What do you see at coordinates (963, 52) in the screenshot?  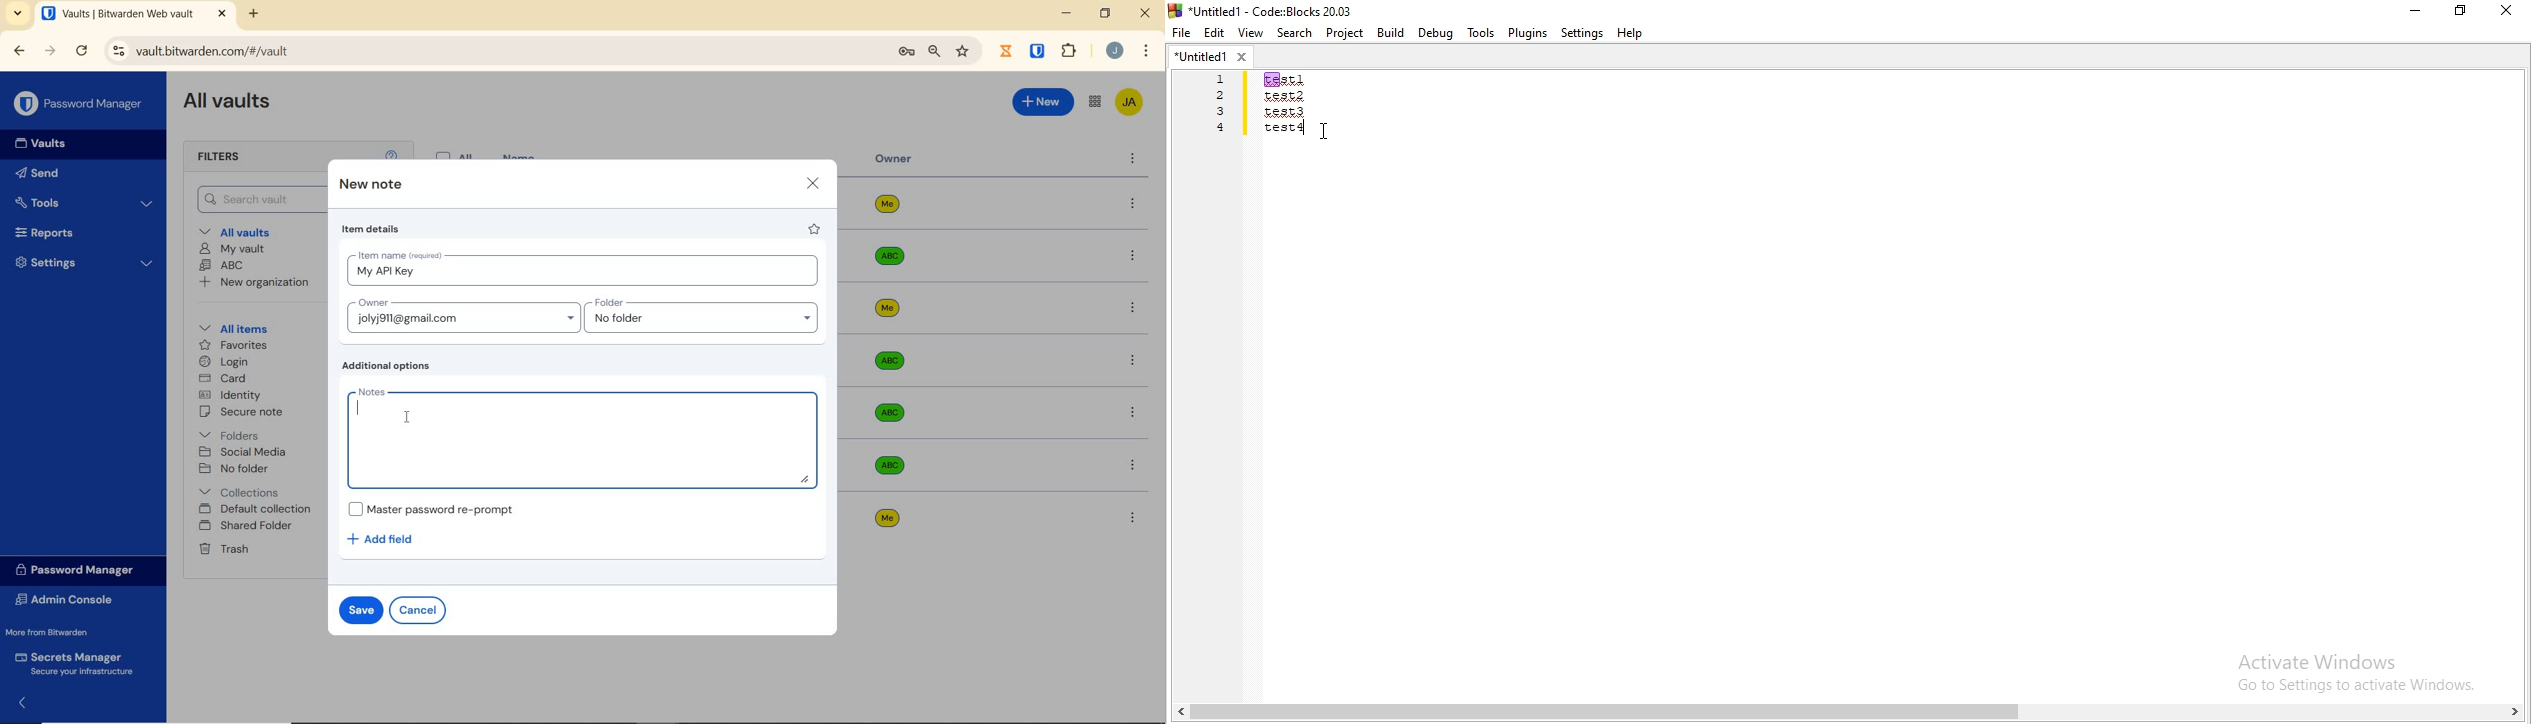 I see `bookmark` at bounding box center [963, 52].